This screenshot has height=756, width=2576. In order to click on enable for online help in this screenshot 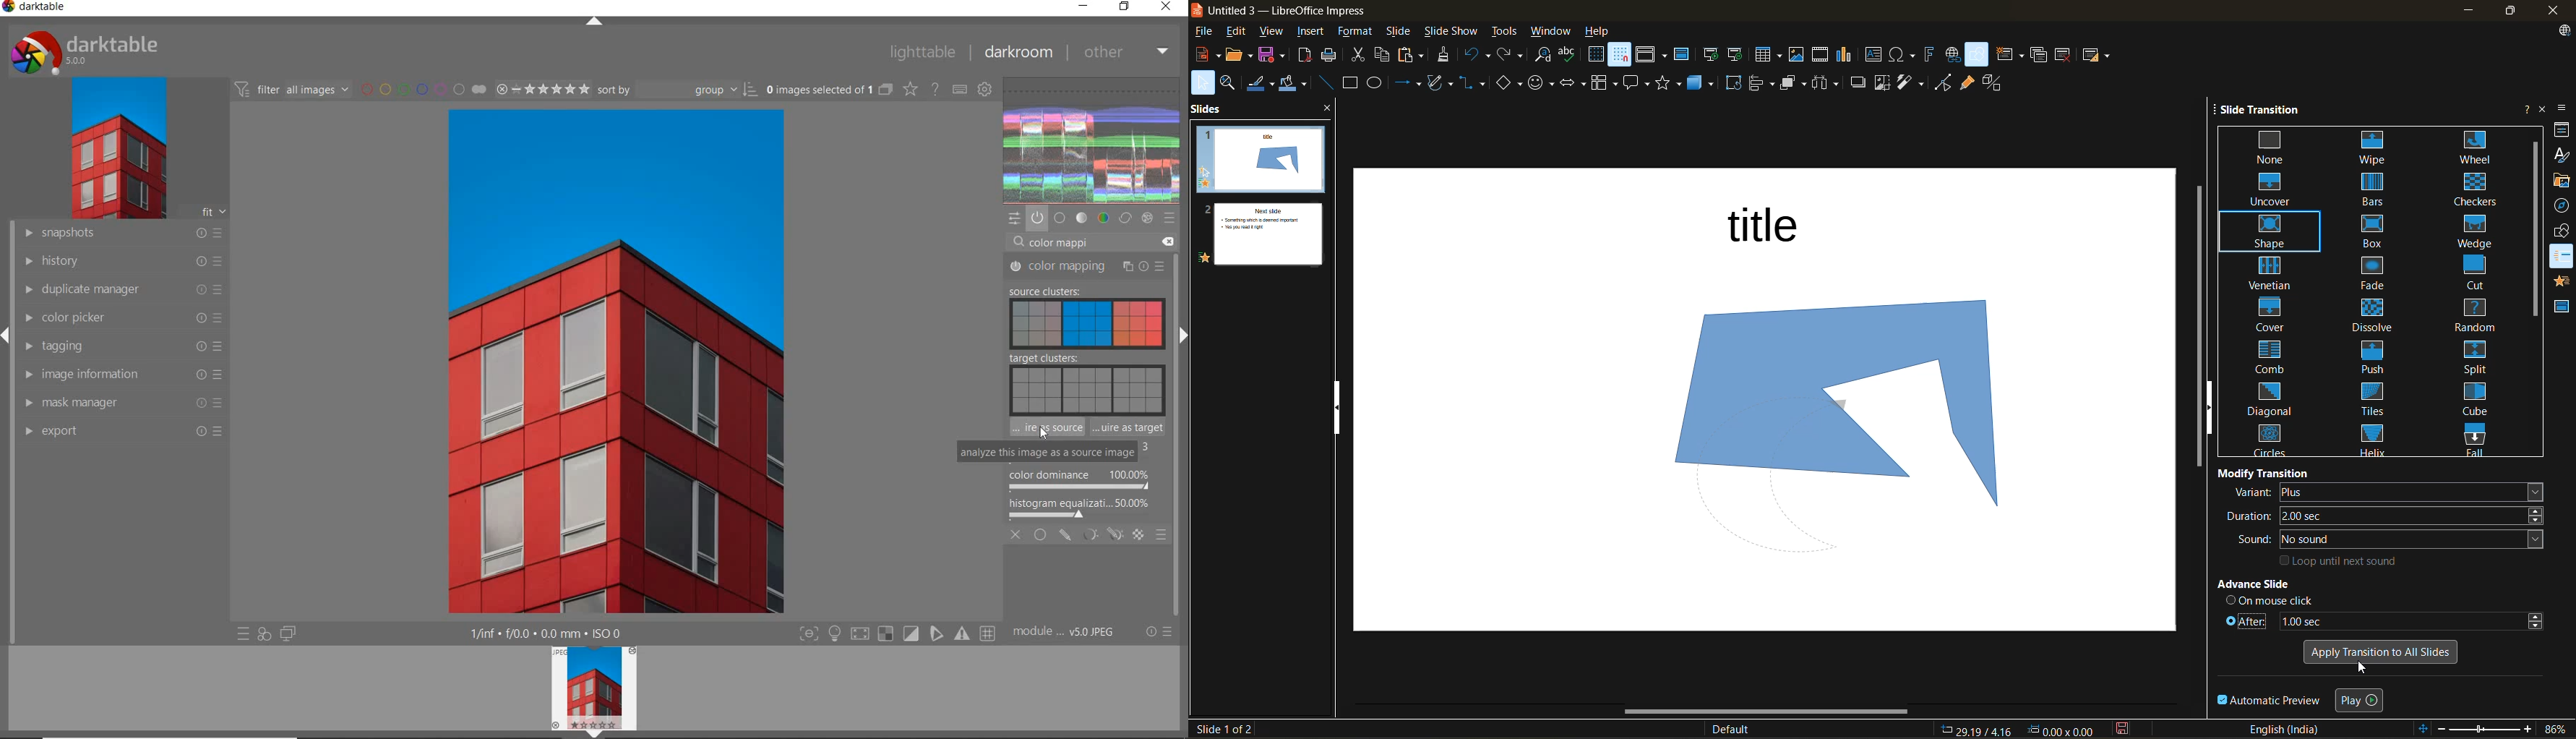, I will do `click(935, 88)`.